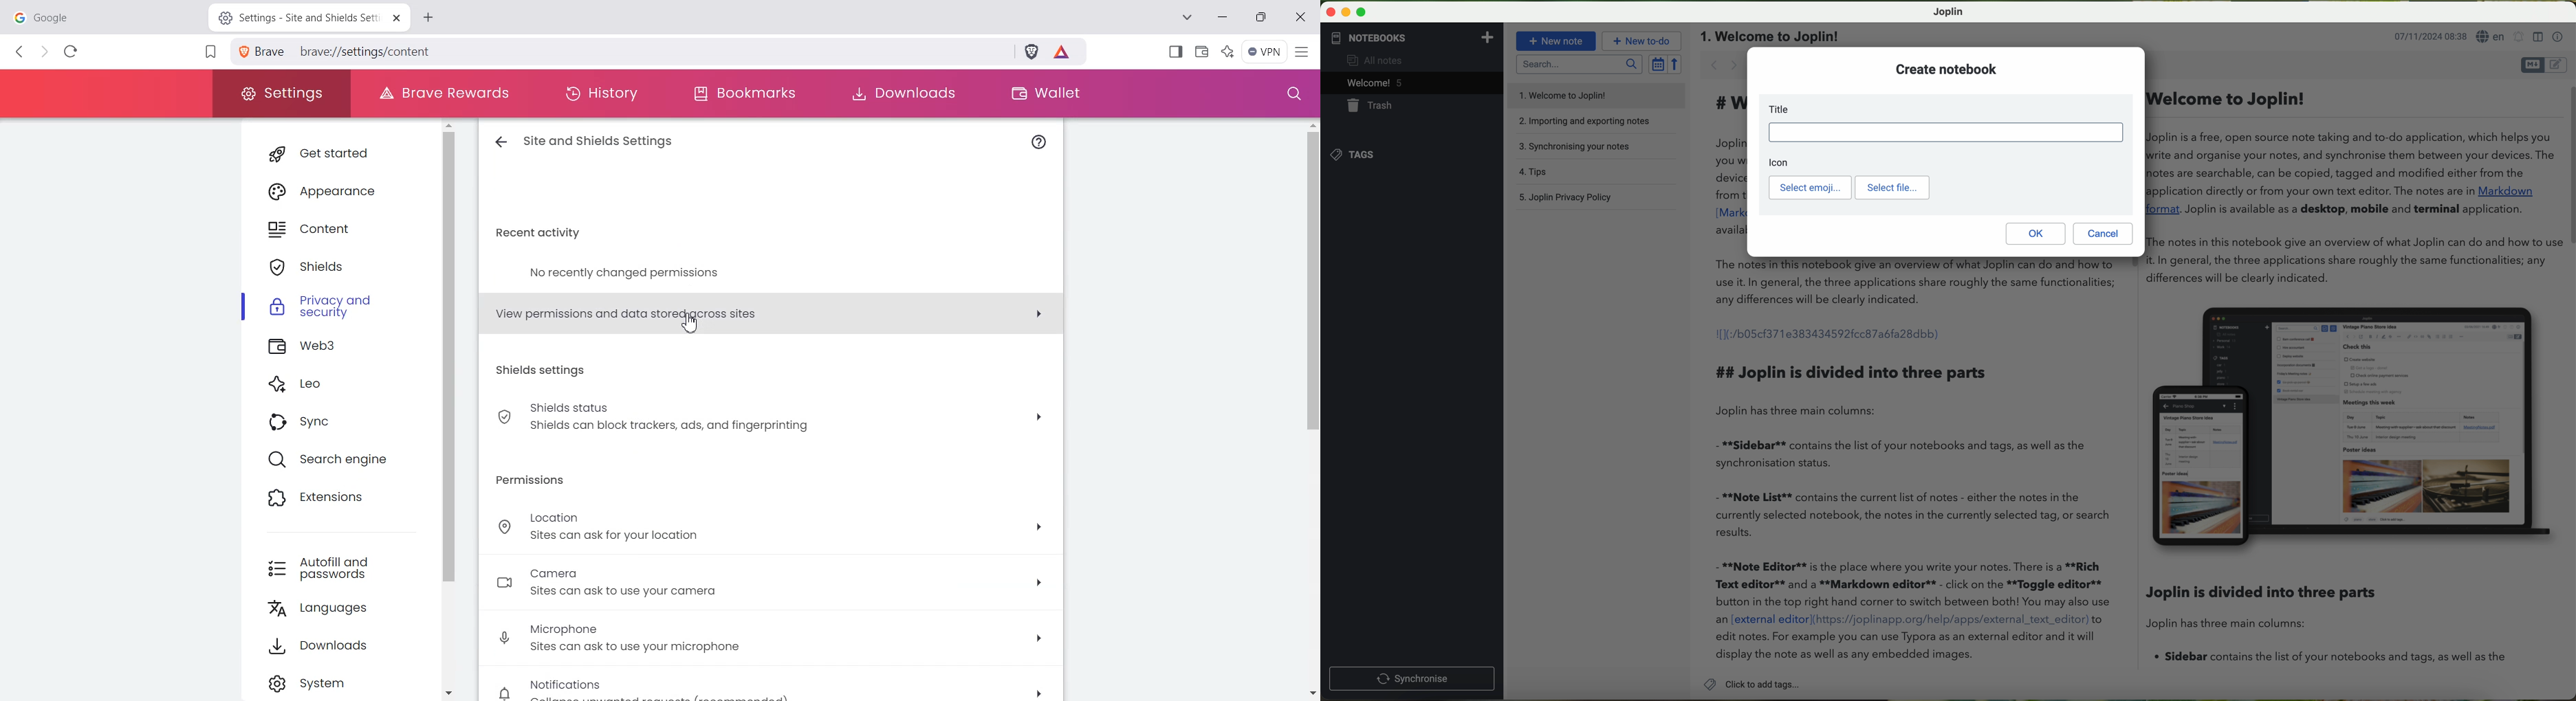  I want to click on importing and exporting notes, so click(1592, 120).